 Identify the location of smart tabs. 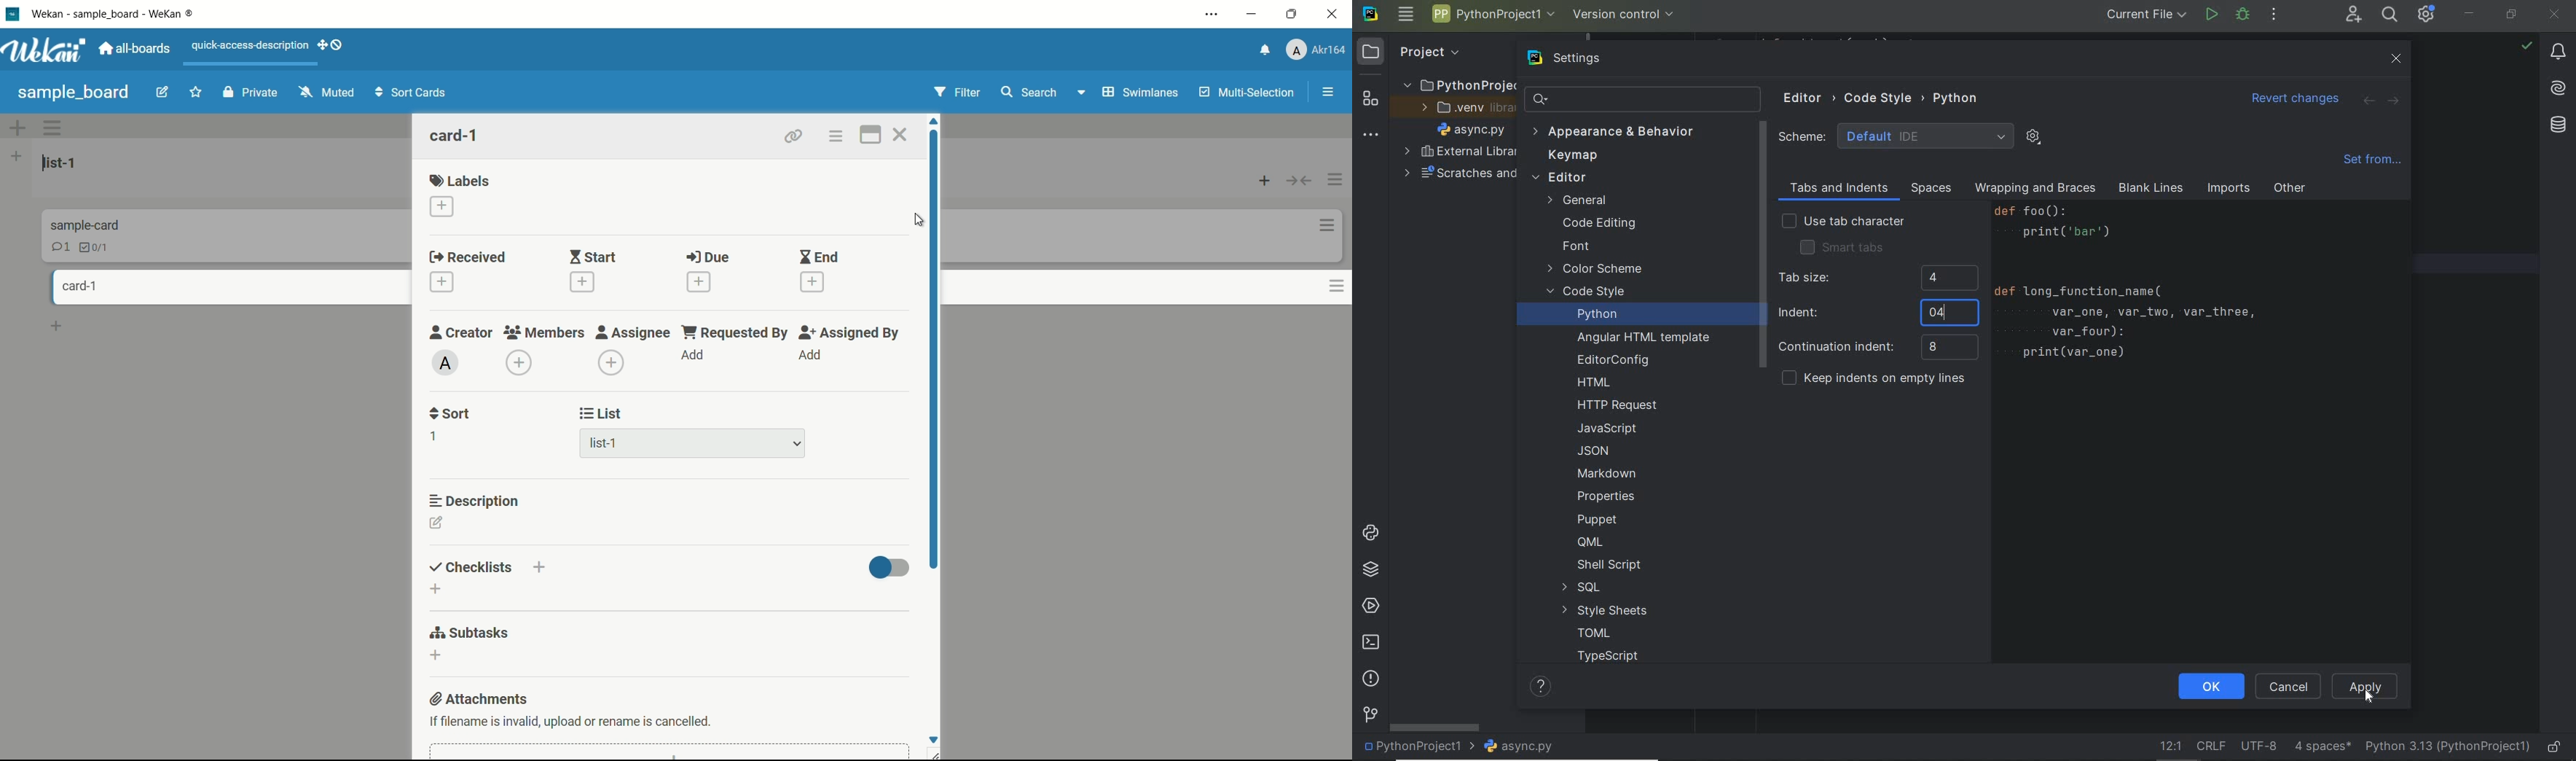
(1842, 246).